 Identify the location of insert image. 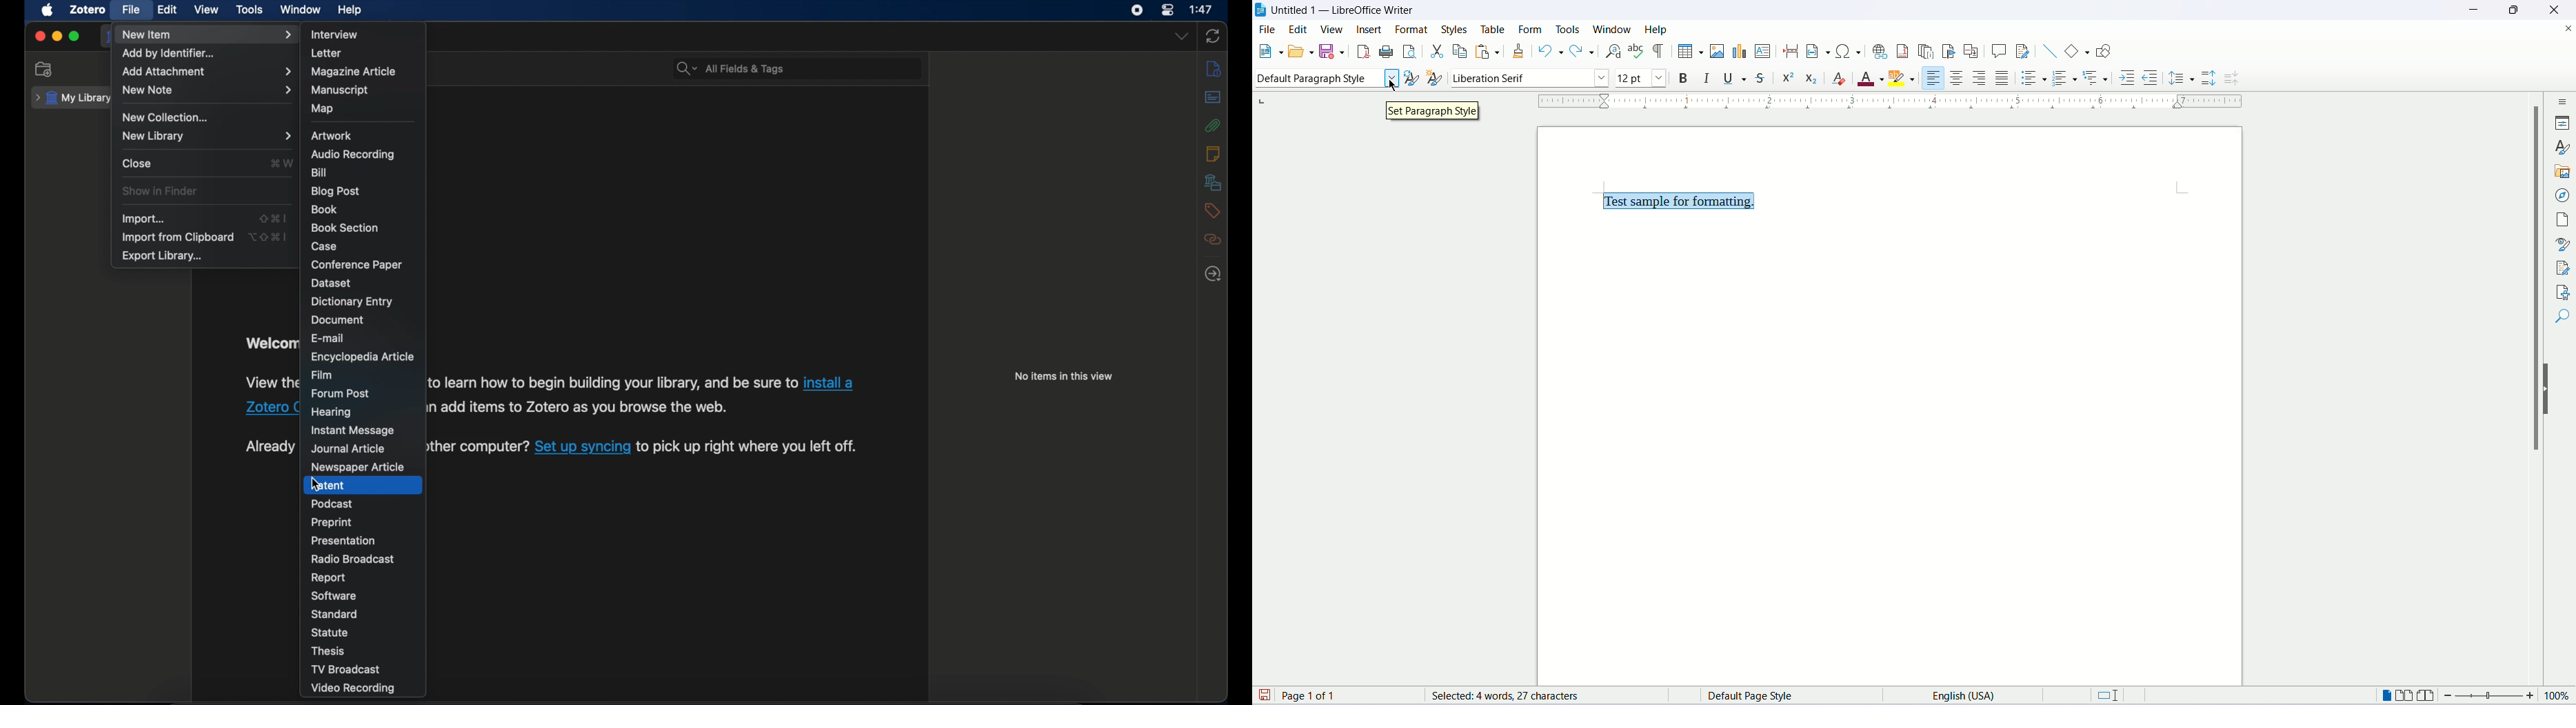
(1716, 51).